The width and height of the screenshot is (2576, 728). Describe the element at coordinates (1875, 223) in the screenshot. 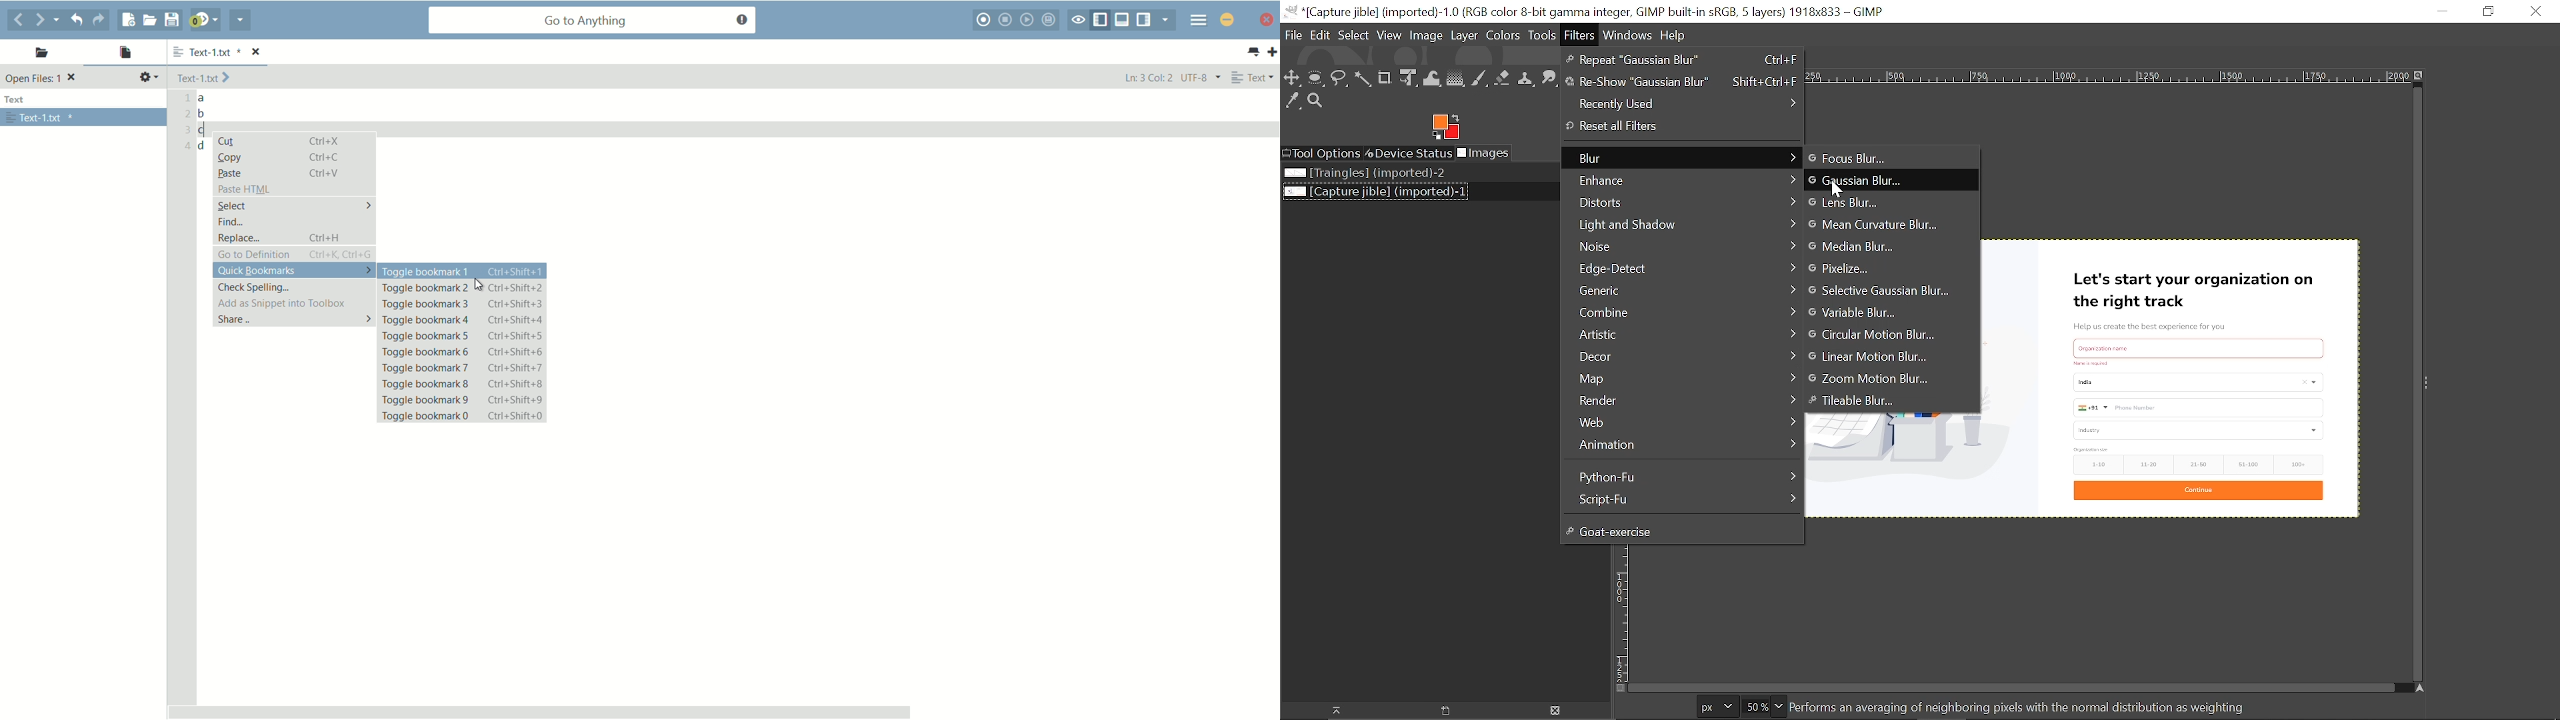

I see `Mean curvature Blur` at that location.